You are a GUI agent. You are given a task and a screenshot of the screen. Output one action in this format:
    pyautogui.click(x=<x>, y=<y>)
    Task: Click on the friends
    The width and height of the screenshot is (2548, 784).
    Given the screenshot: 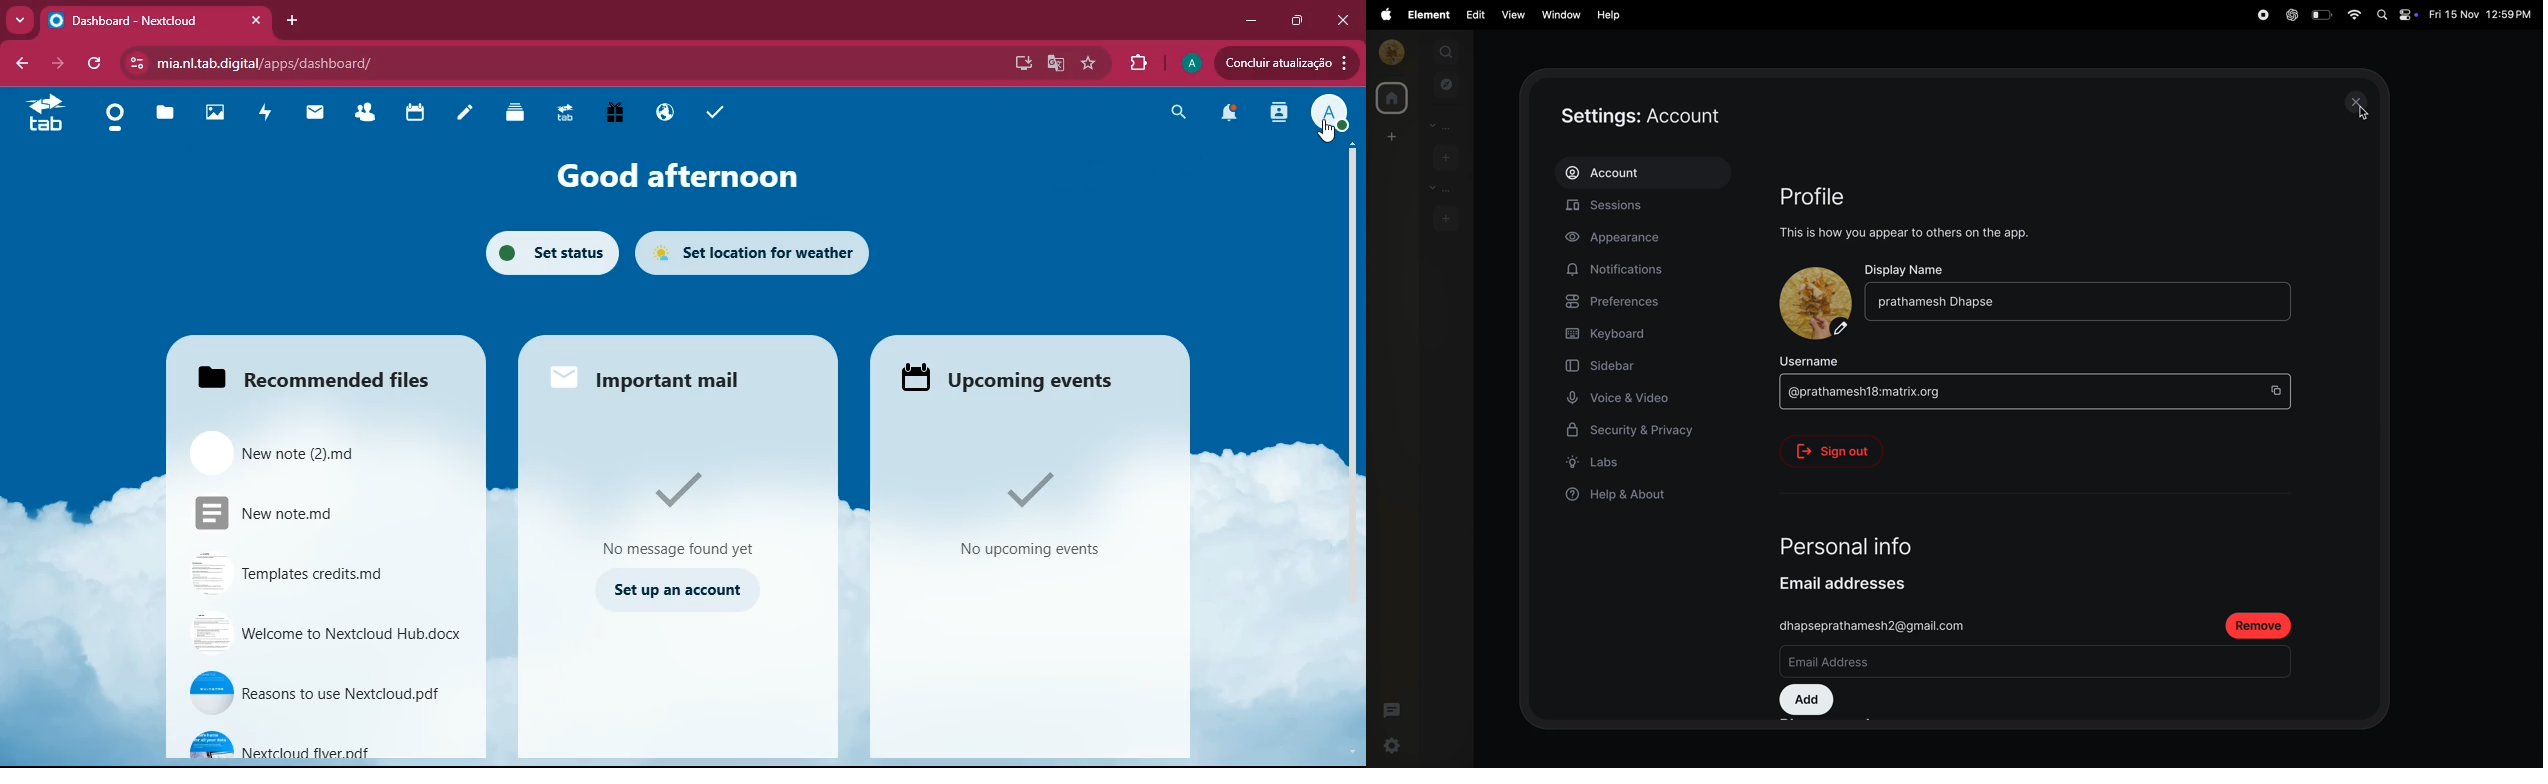 What is the action you would take?
    pyautogui.click(x=359, y=115)
    